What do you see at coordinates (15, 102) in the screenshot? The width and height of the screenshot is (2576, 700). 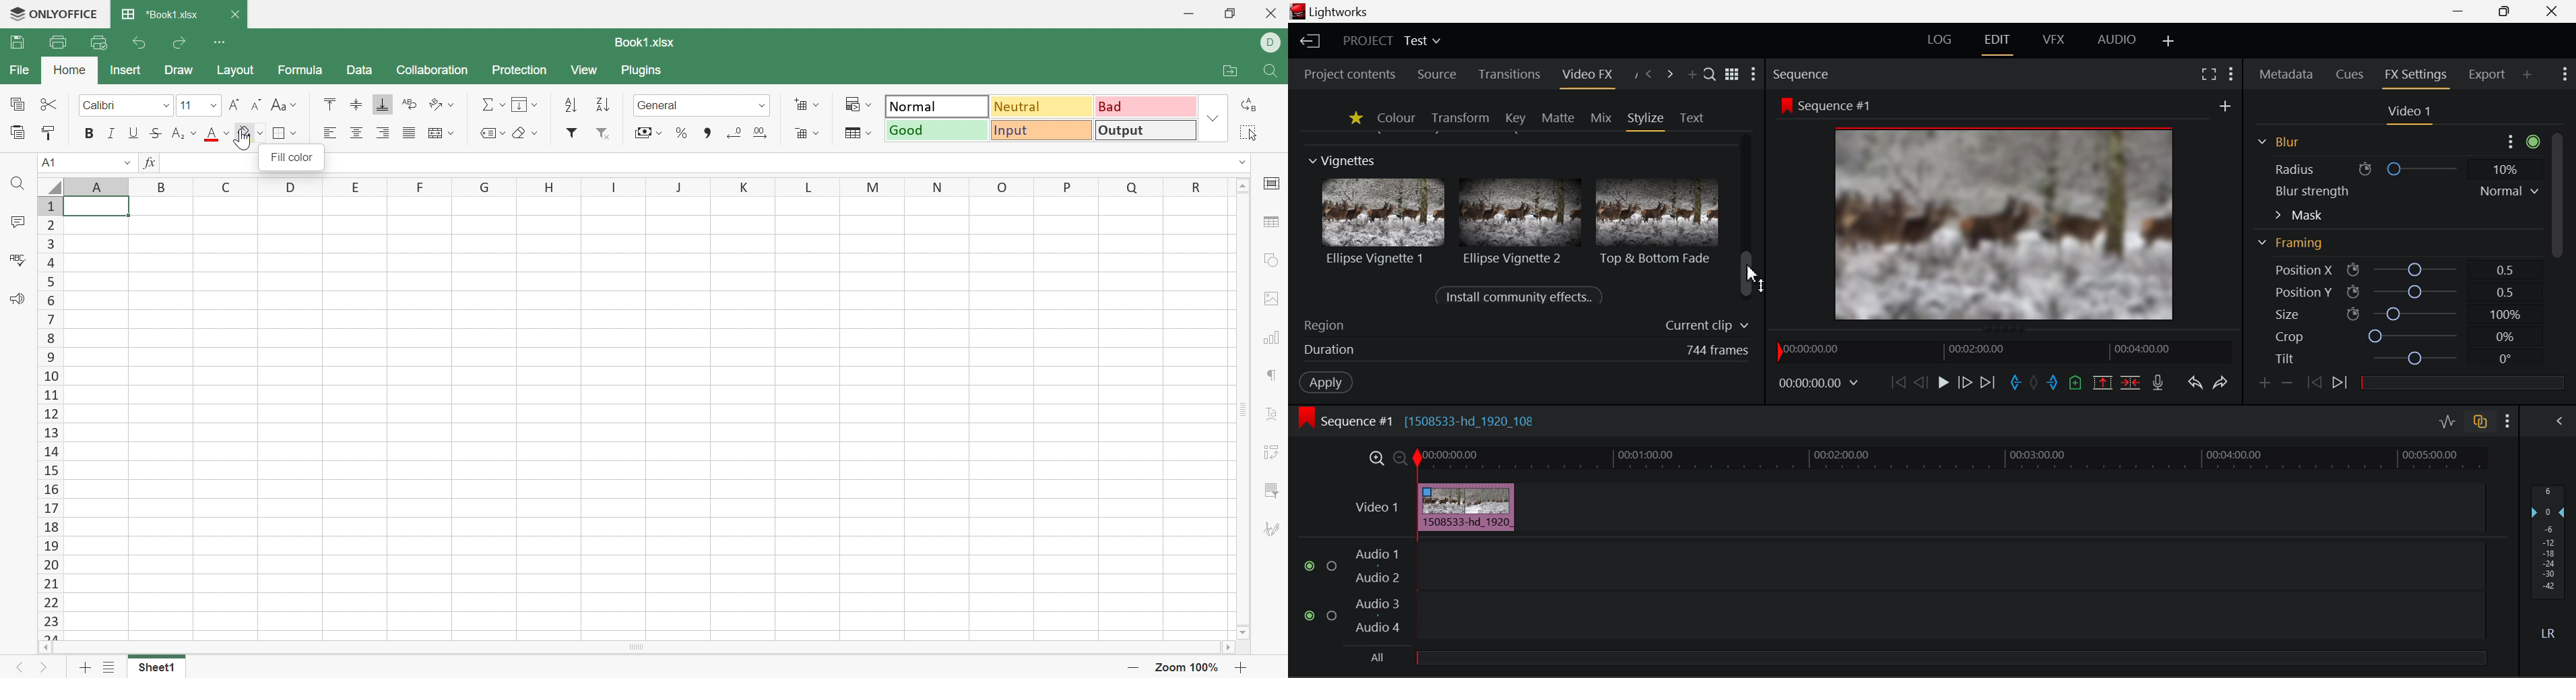 I see `Copy` at bounding box center [15, 102].